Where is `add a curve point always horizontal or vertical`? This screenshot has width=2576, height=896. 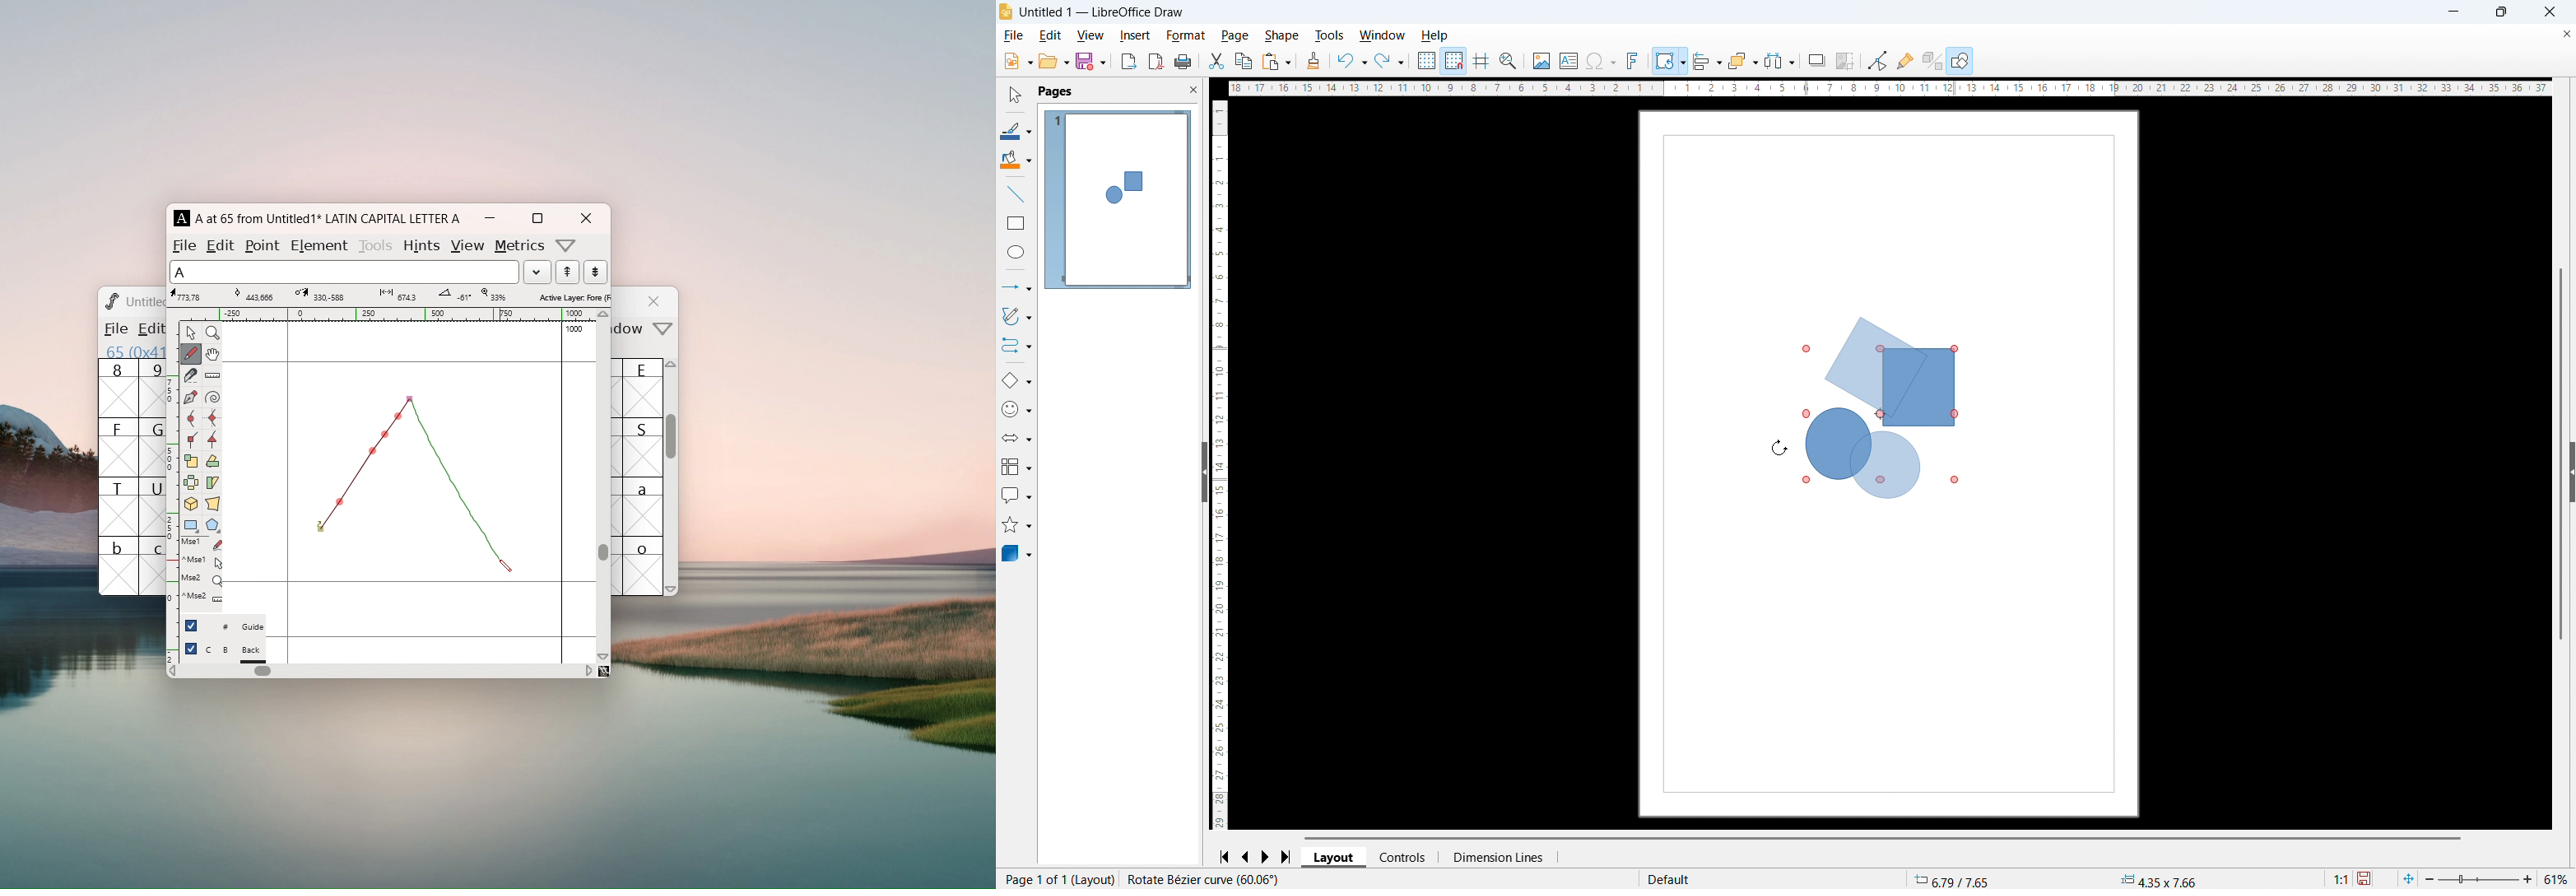
add a curve point always horizontal or vertical is located at coordinates (212, 418).